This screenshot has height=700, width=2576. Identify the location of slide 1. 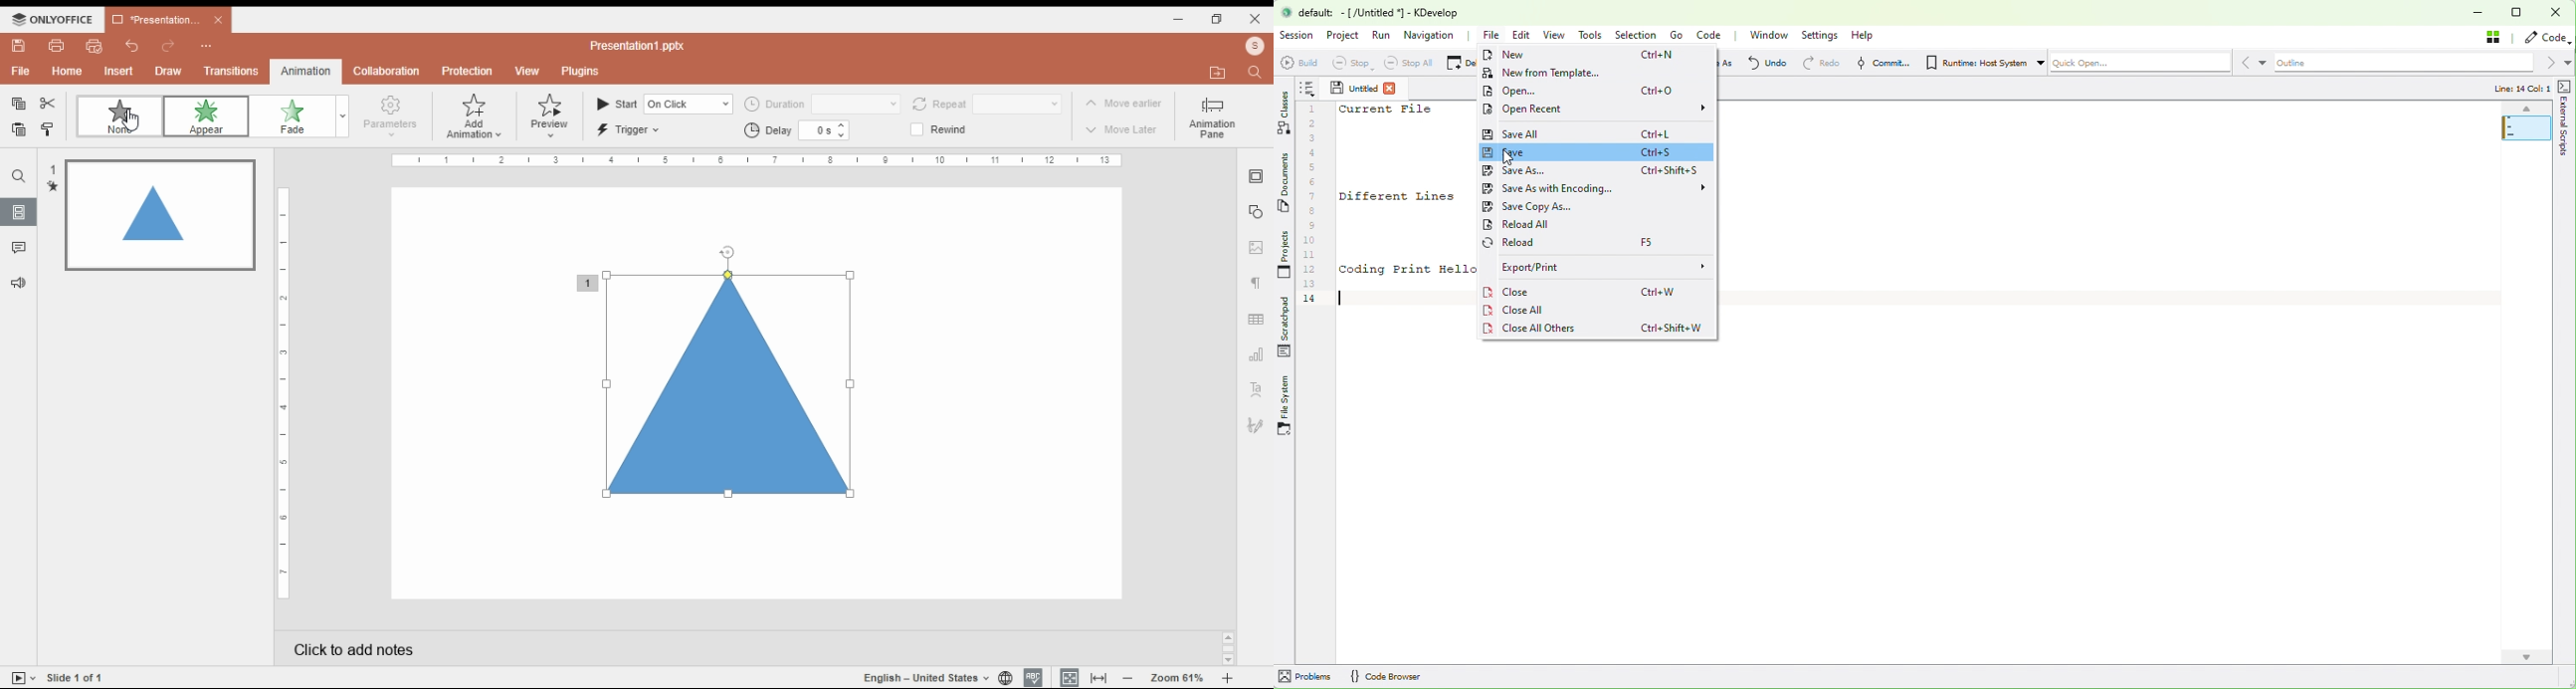
(151, 213).